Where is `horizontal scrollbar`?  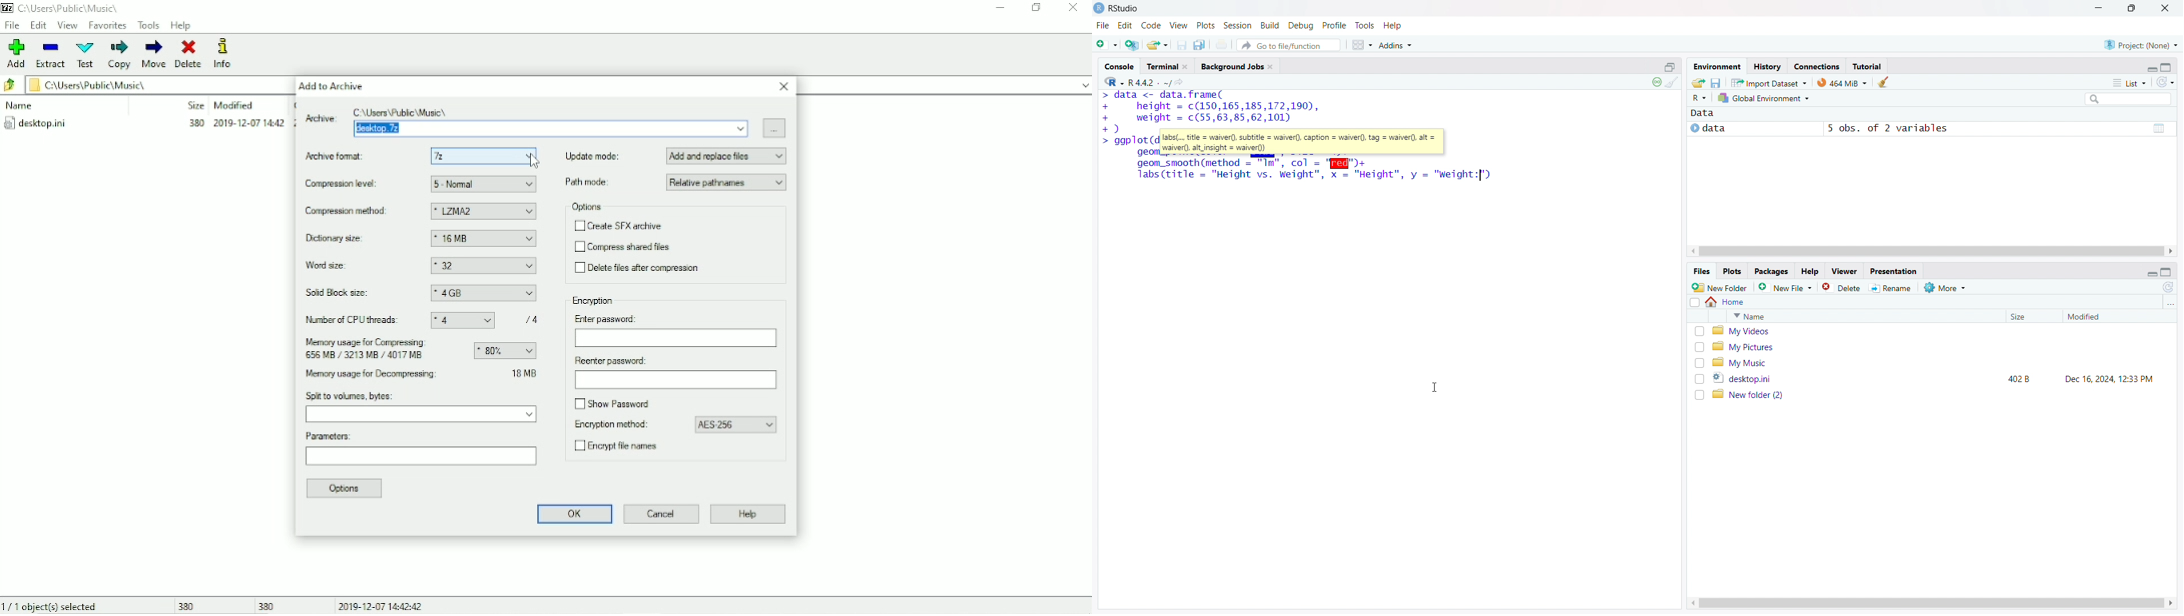 horizontal scrollbar is located at coordinates (1931, 603).